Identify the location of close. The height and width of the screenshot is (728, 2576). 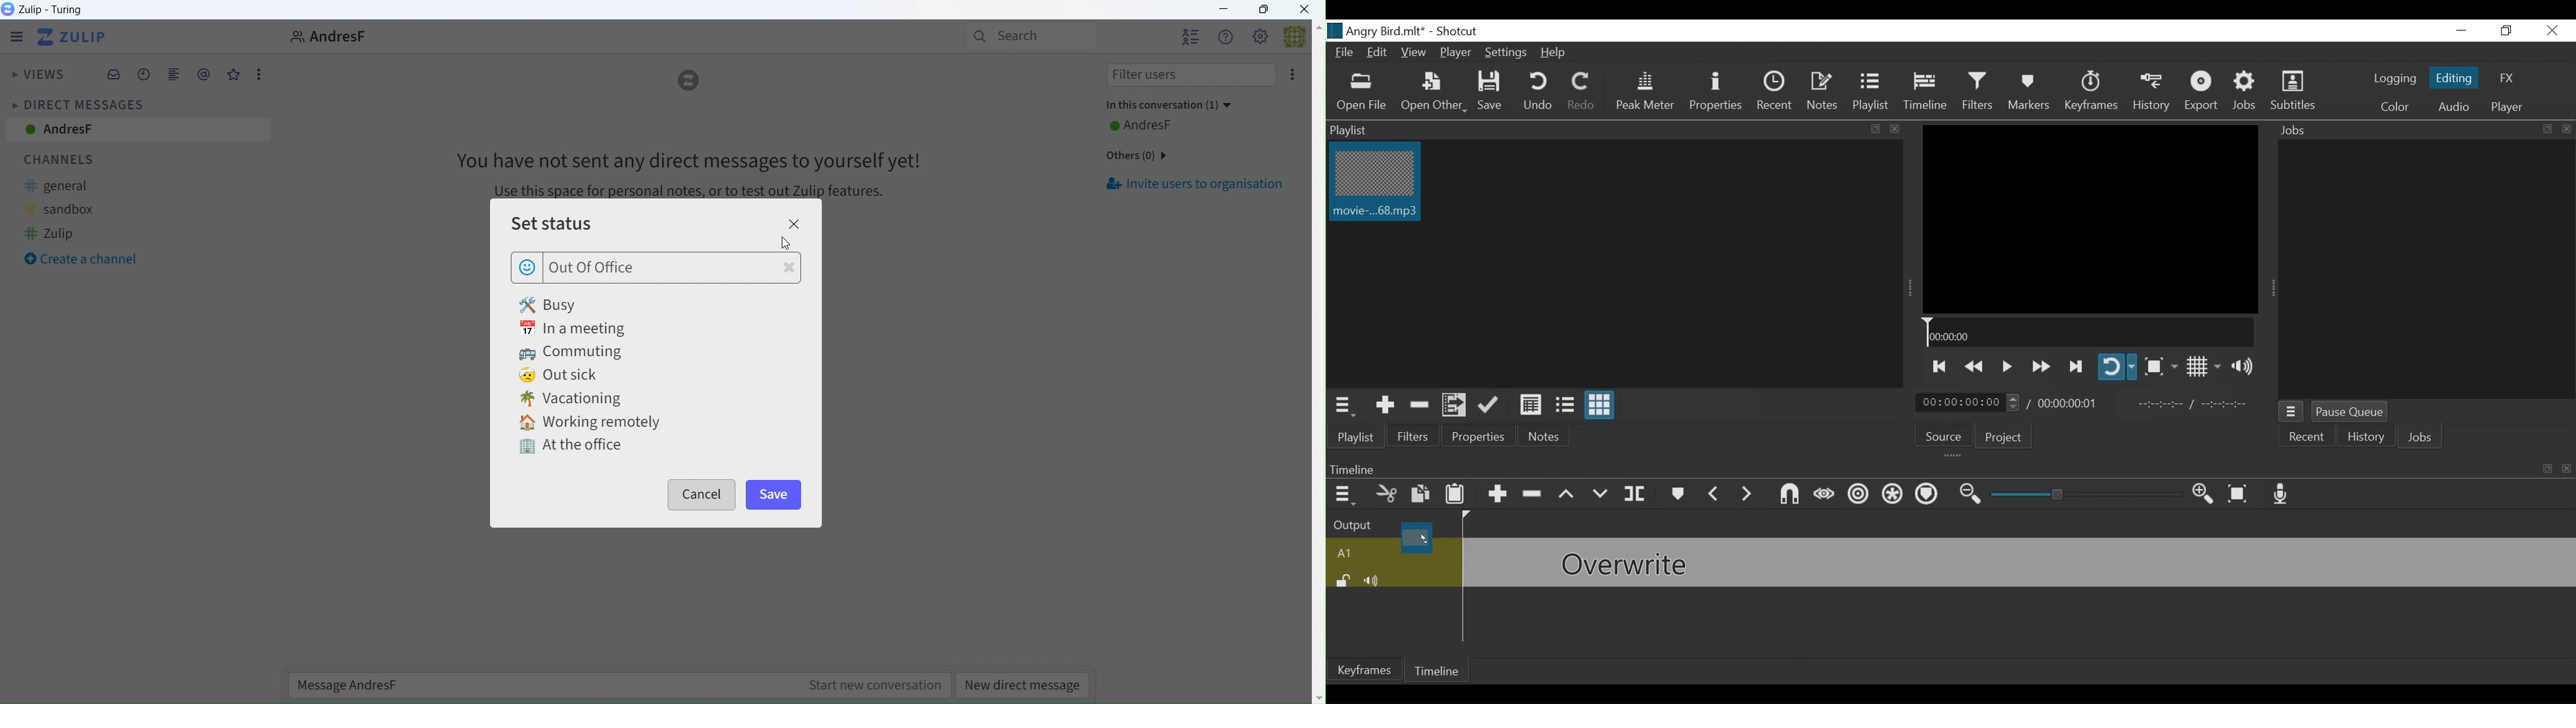
(1892, 128).